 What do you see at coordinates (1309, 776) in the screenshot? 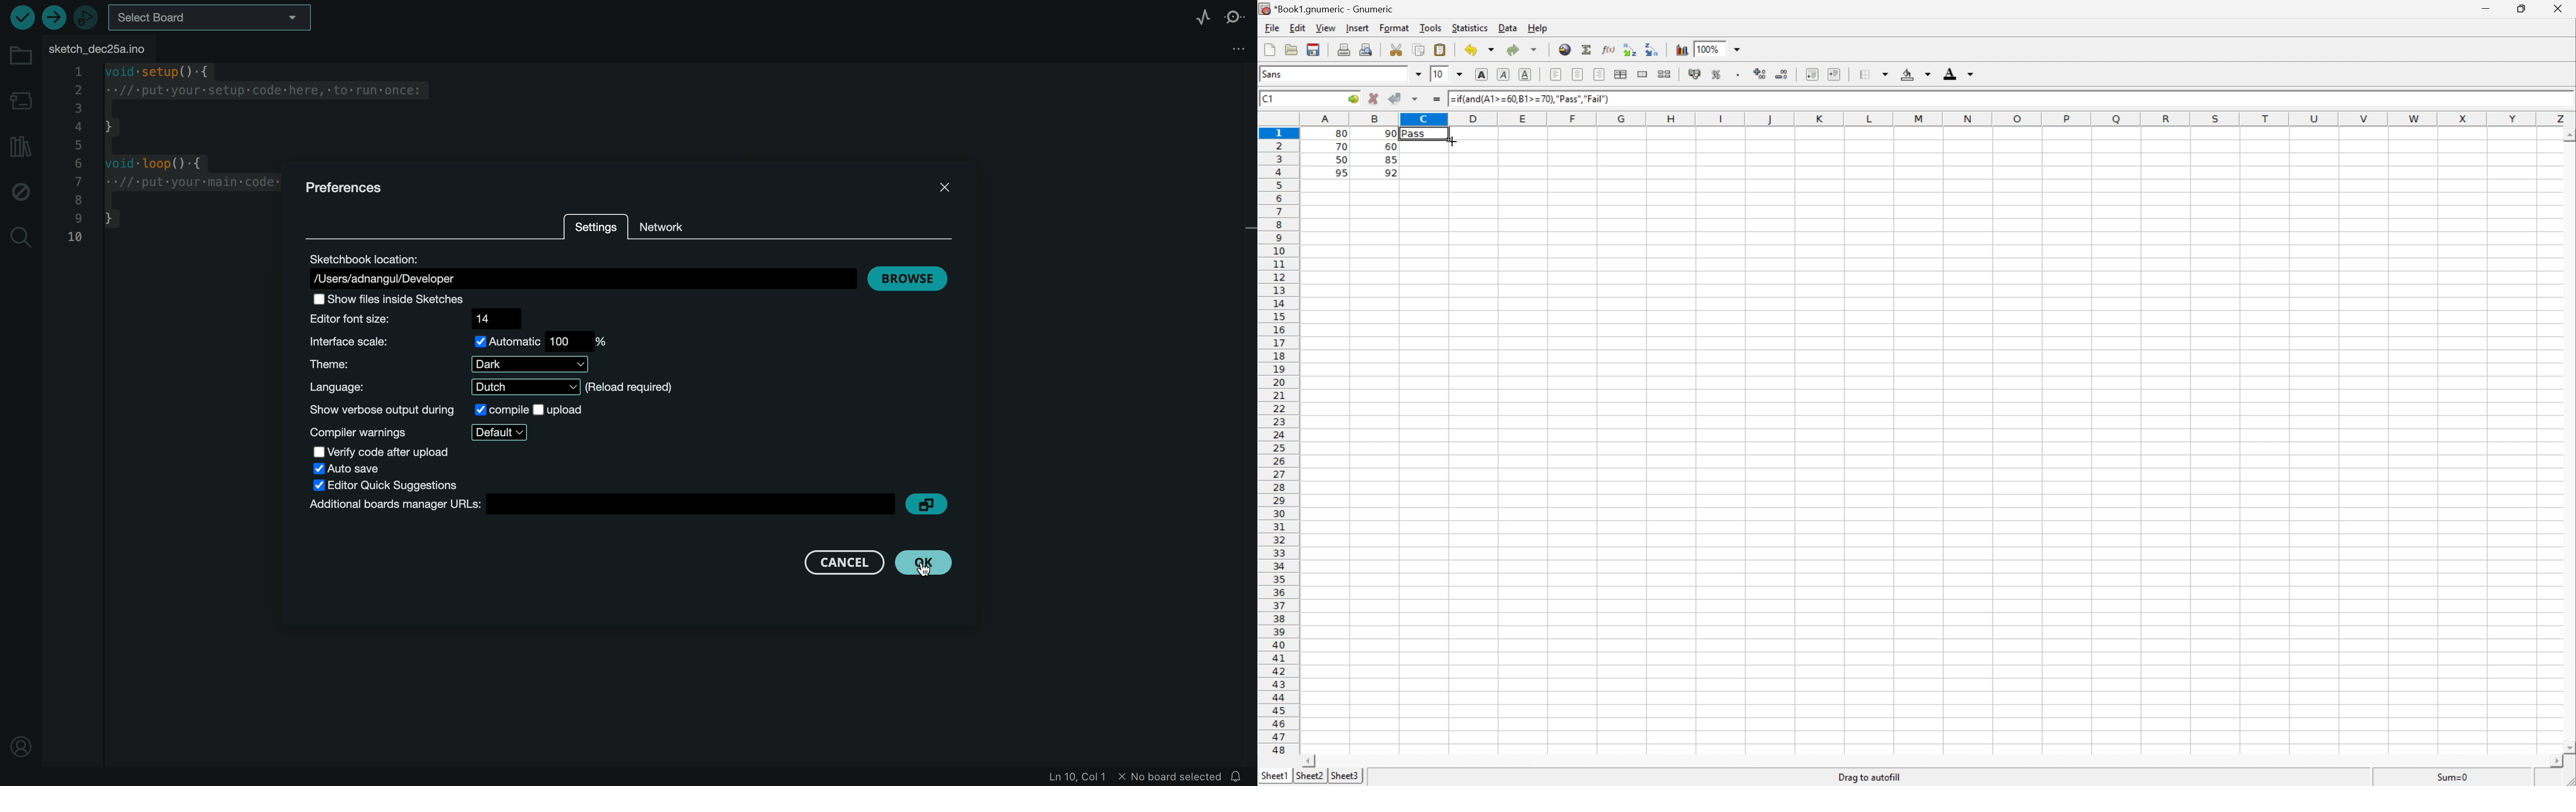
I see `Sheet2` at bounding box center [1309, 776].